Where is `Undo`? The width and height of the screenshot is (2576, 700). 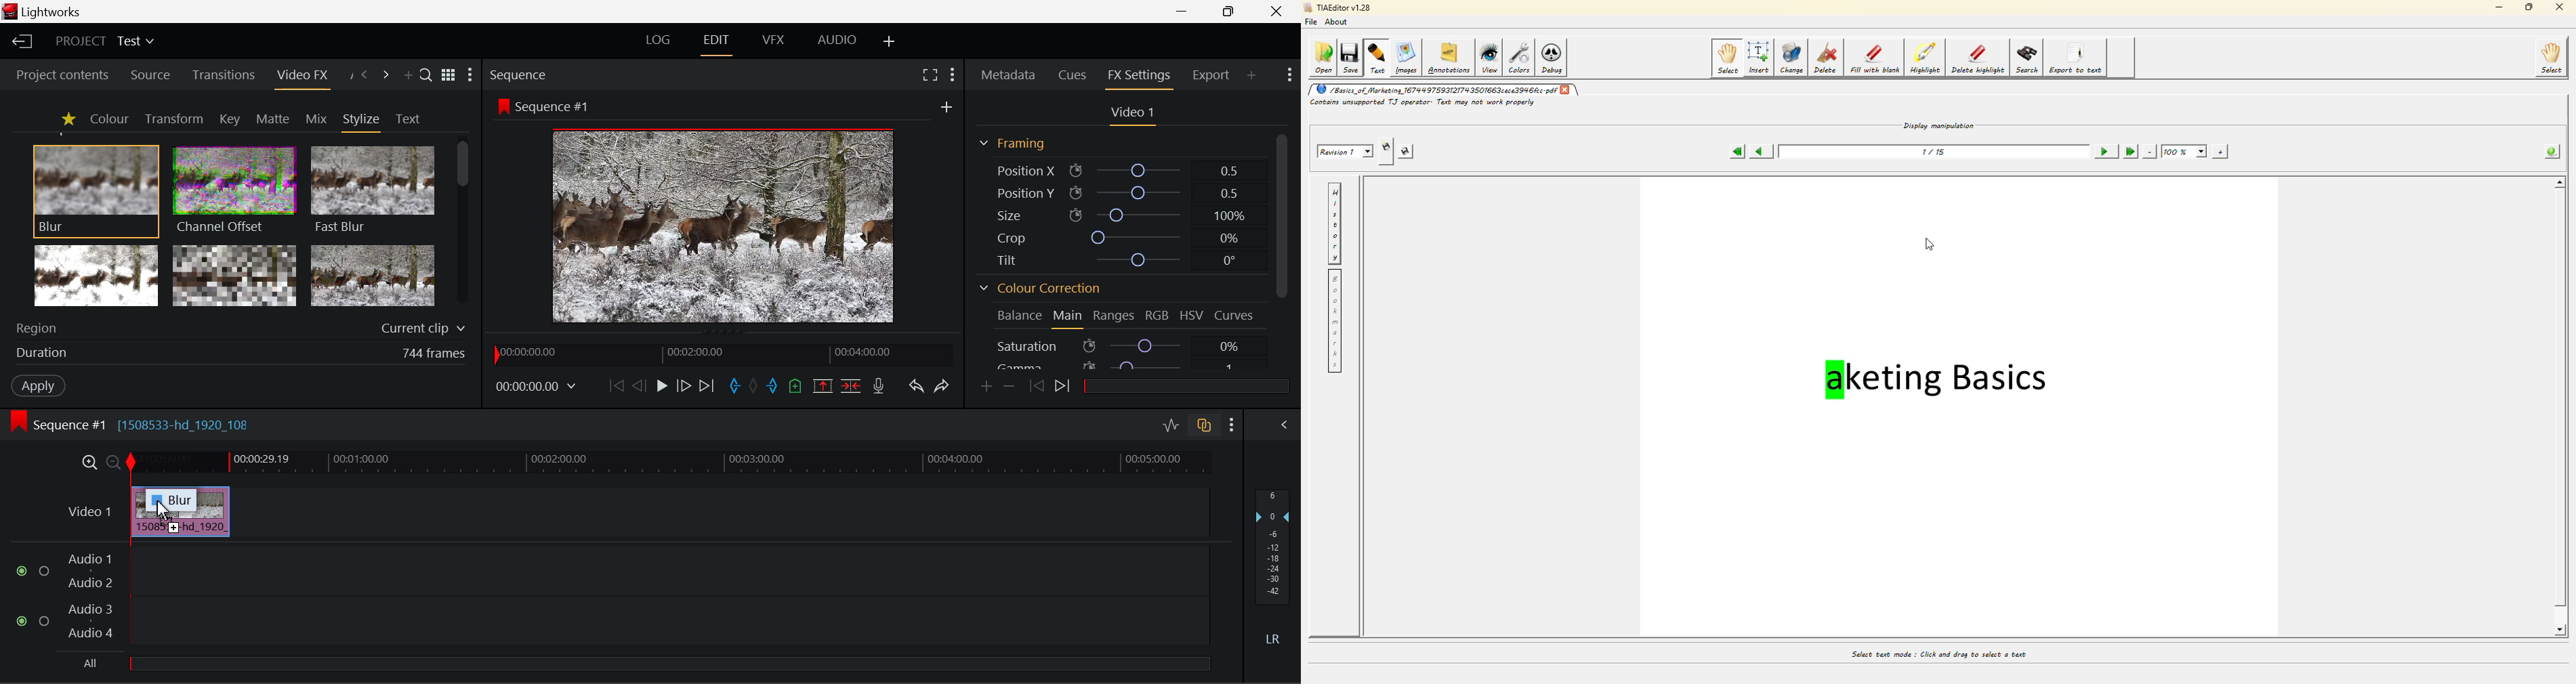 Undo is located at coordinates (915, 384).